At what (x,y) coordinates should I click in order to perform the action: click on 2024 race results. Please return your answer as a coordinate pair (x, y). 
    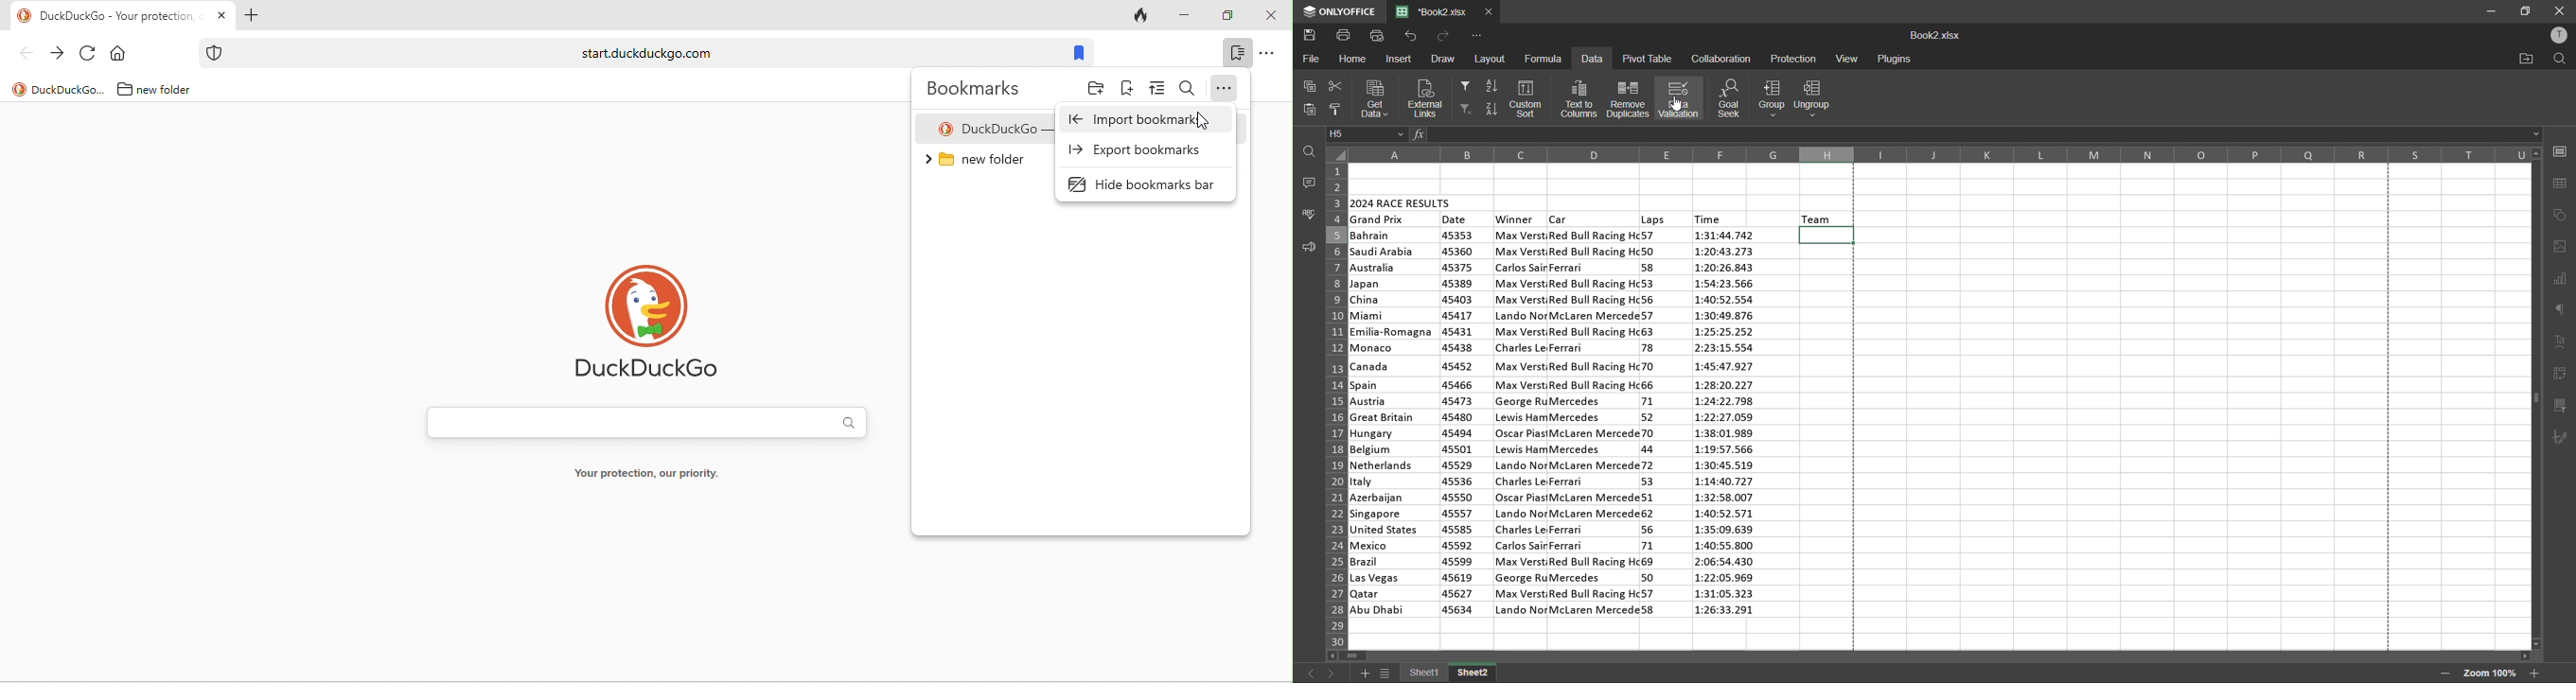
    Looking at the image, I should click on (1402, 201).